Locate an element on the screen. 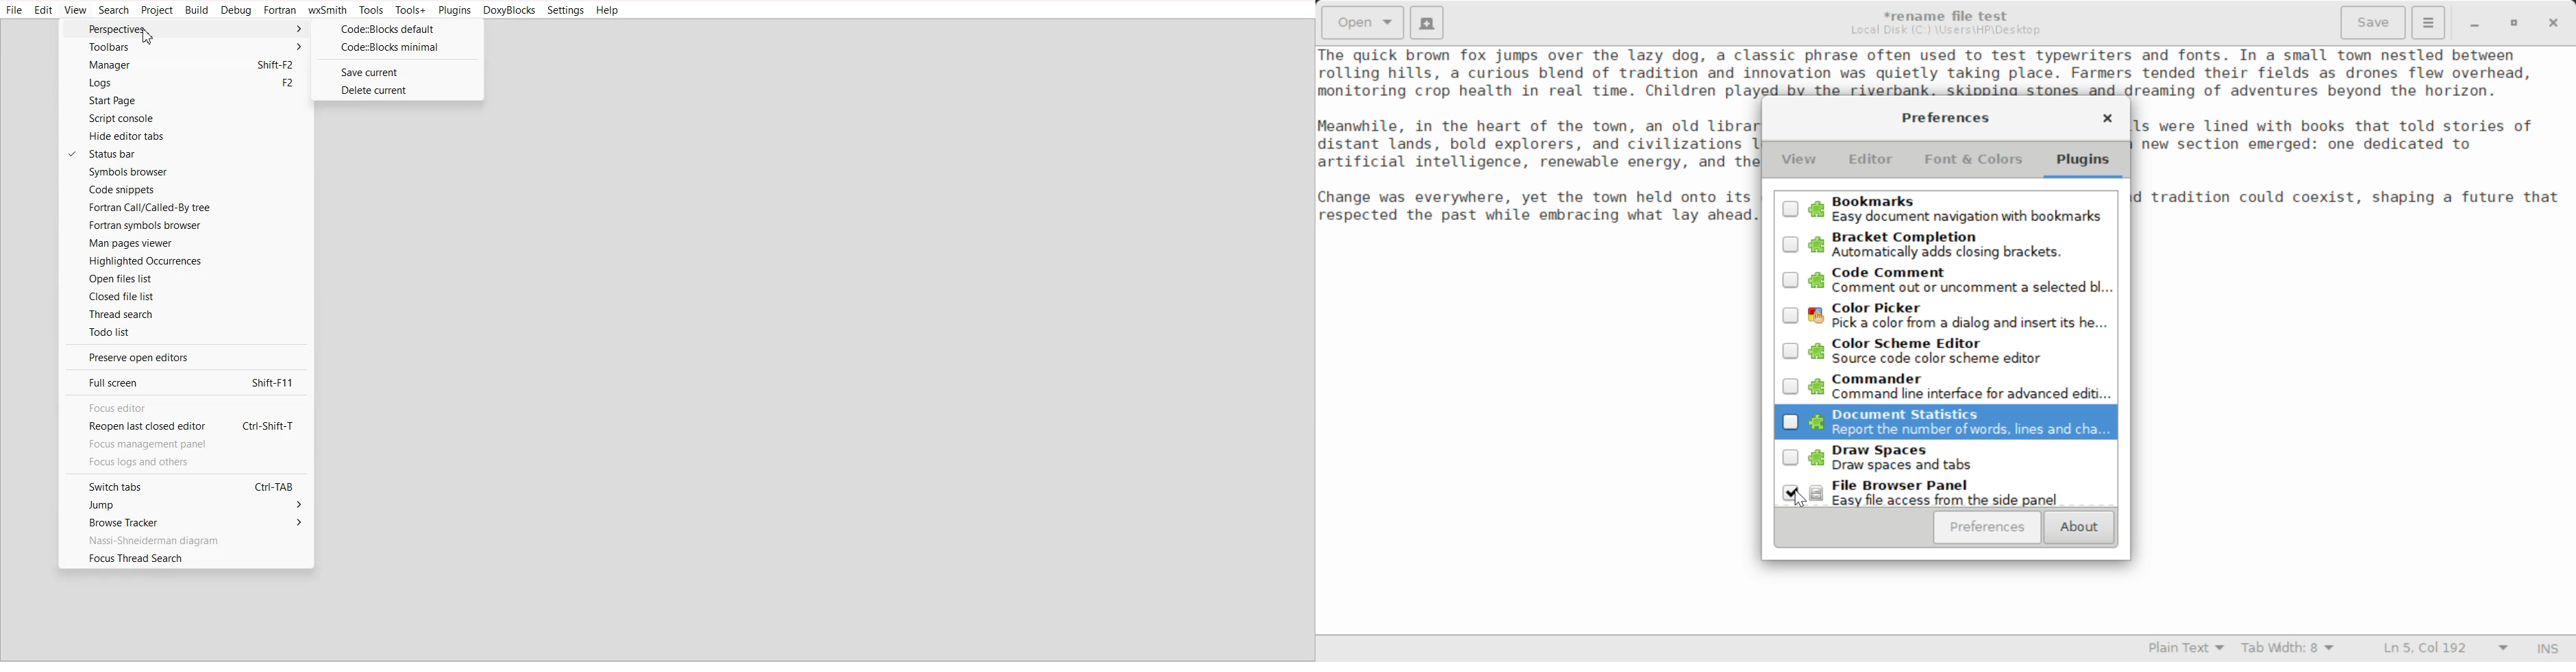 This screenshot has height=672, width=2576. Cursor is located at coordinates (148, 36).